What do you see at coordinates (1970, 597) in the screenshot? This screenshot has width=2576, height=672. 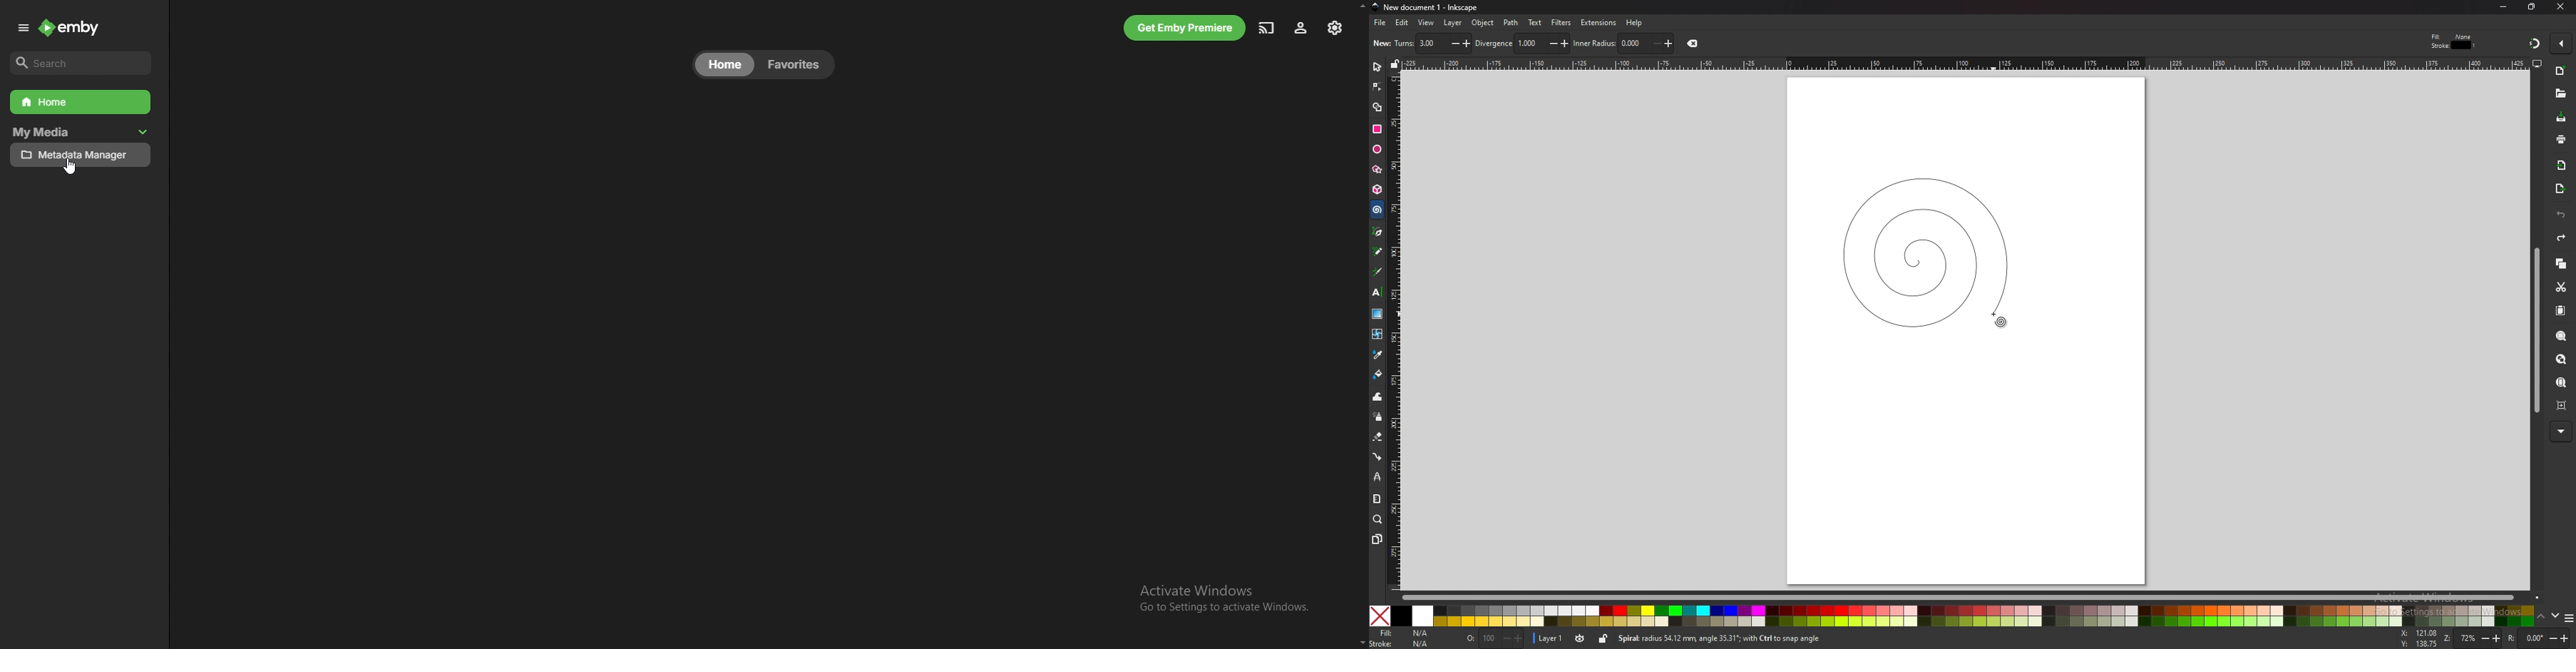 I see `scroll bar` at bounding box center [1970, 597].